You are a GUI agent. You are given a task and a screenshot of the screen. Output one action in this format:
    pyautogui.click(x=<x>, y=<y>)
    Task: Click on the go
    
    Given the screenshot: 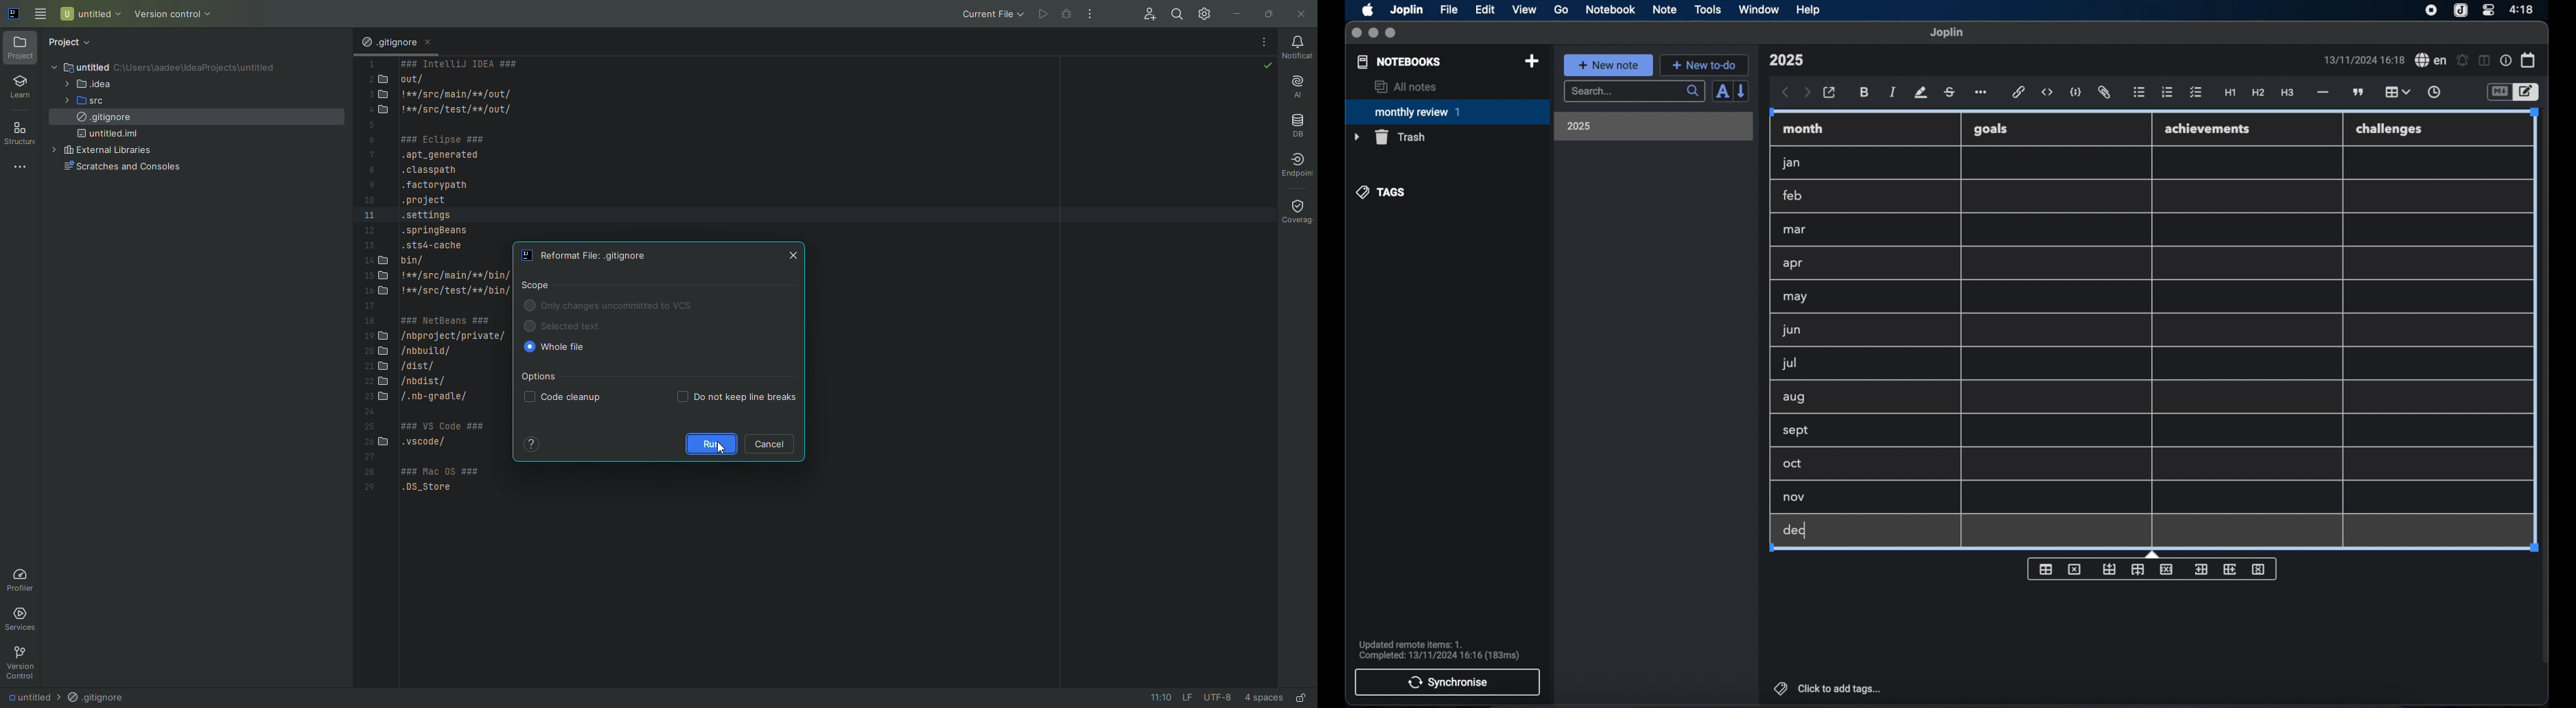 What is the action you would take?
    pyautogui.click(x=1561, y=9)
    